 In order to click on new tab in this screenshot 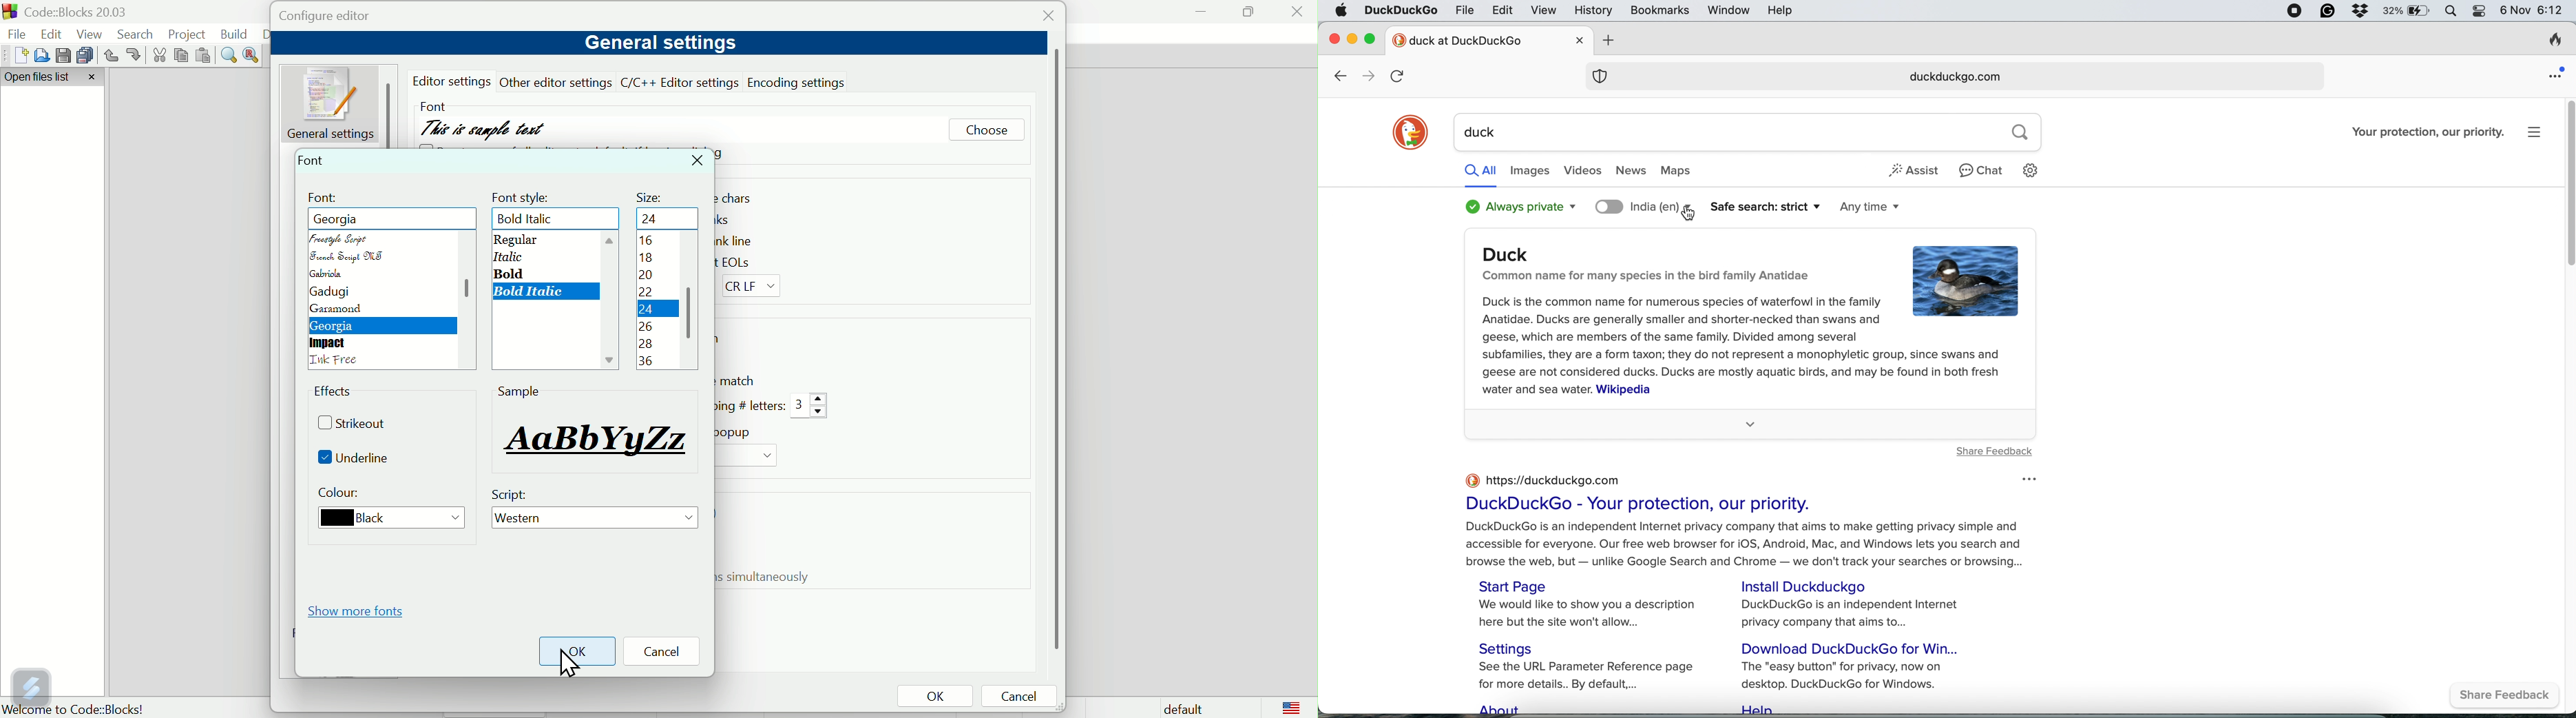, I will do `click(1479, 40)`.